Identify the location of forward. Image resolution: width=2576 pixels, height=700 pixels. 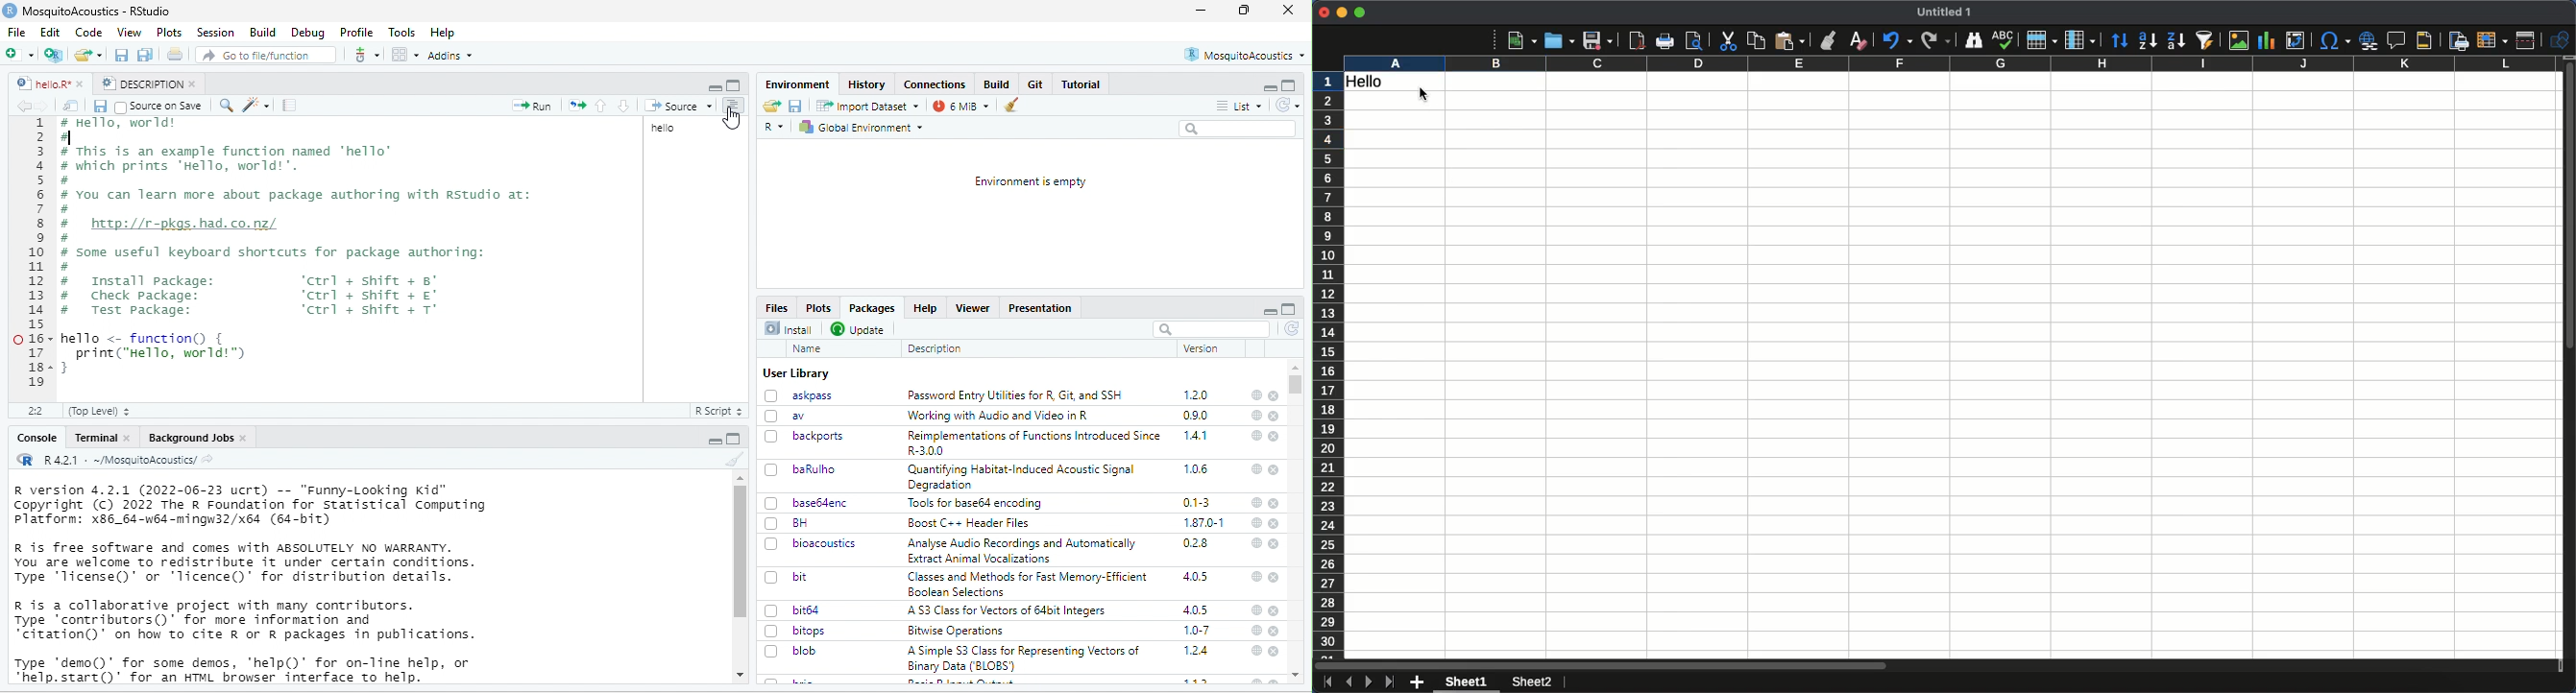
(45, 106).